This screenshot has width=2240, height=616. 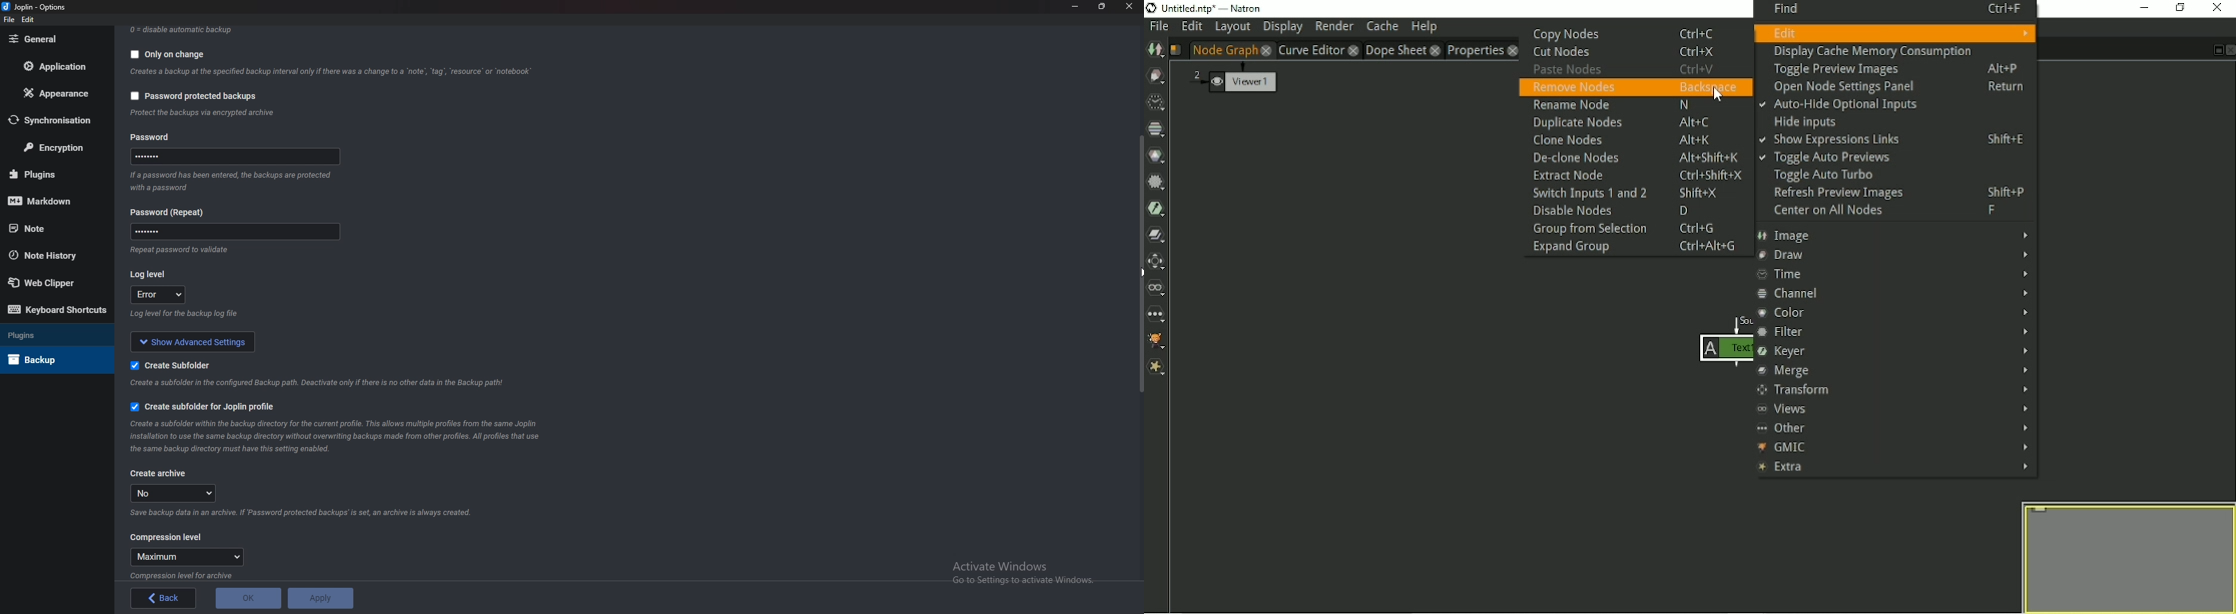 I want to click on no, so click(x=176, y=493).